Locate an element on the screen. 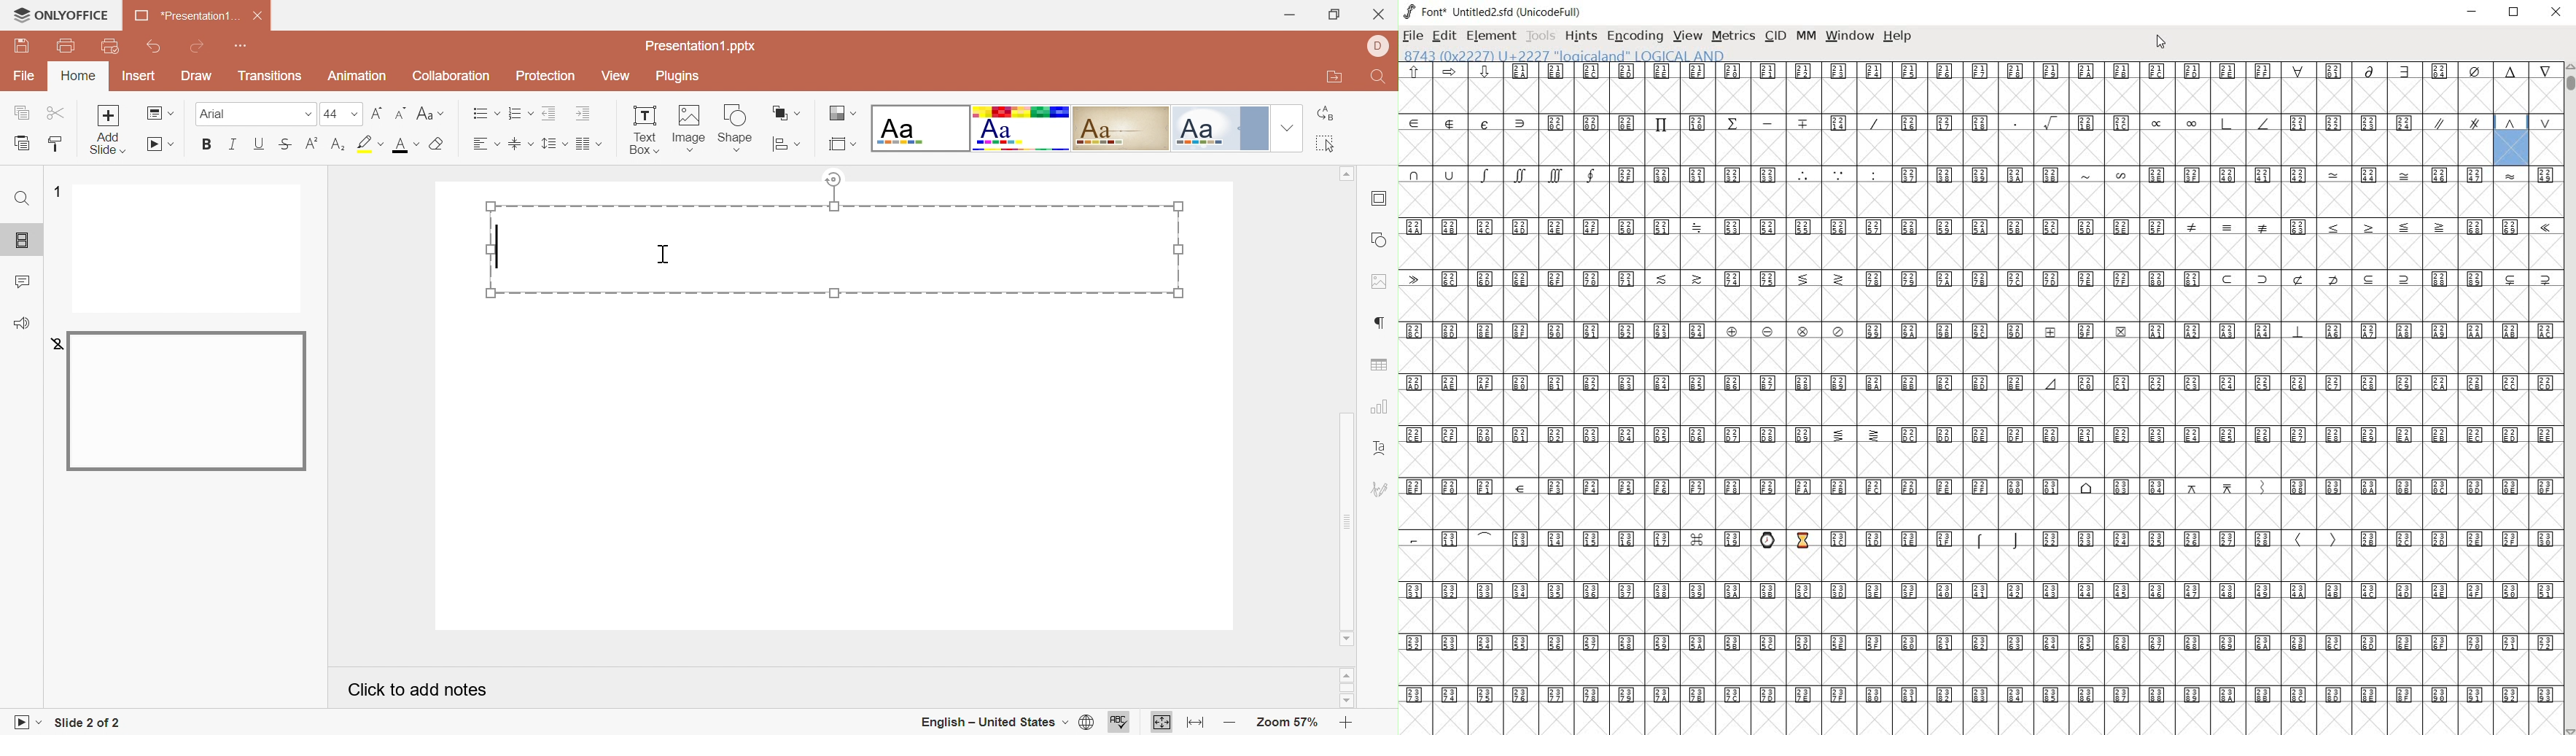  Font size is located at coordinates (340, 114).